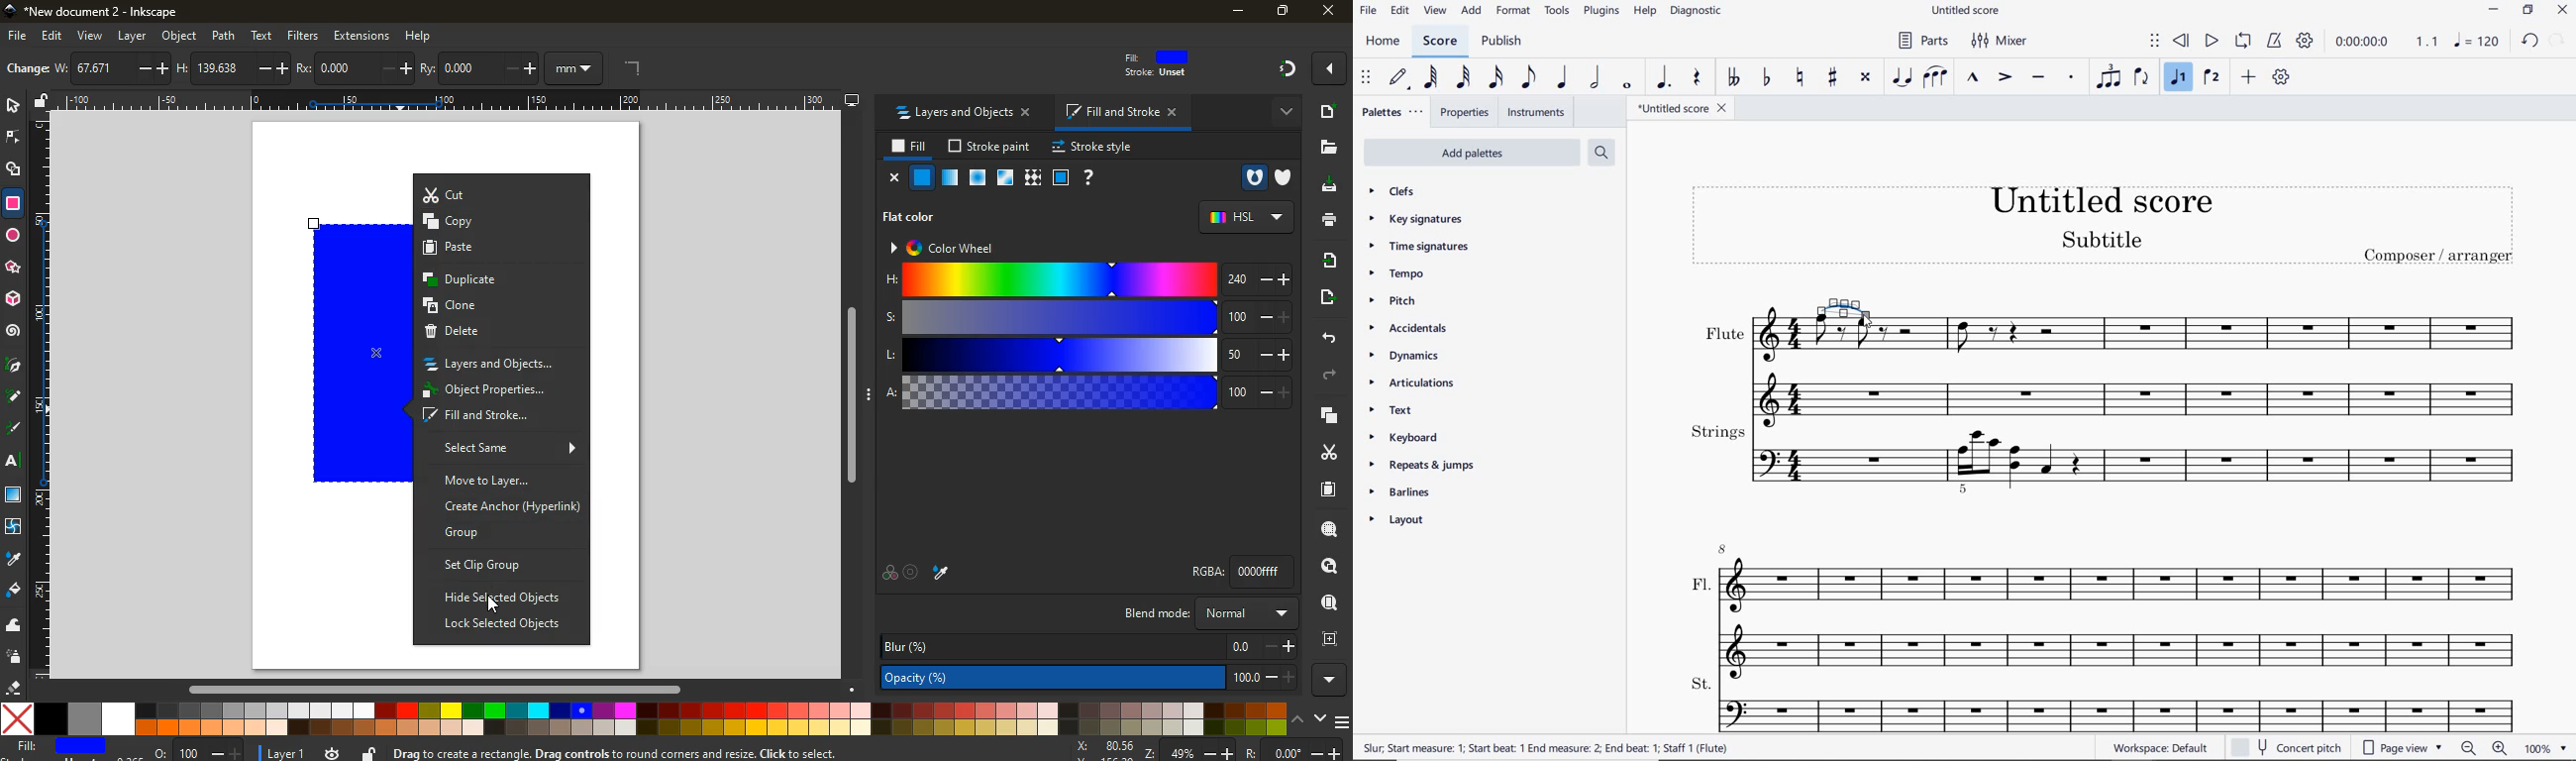 The height and width of the screenshot is (784, 2576). Describe the element at coordinates (701, 752) in the screenshot. I see `message` at that location.